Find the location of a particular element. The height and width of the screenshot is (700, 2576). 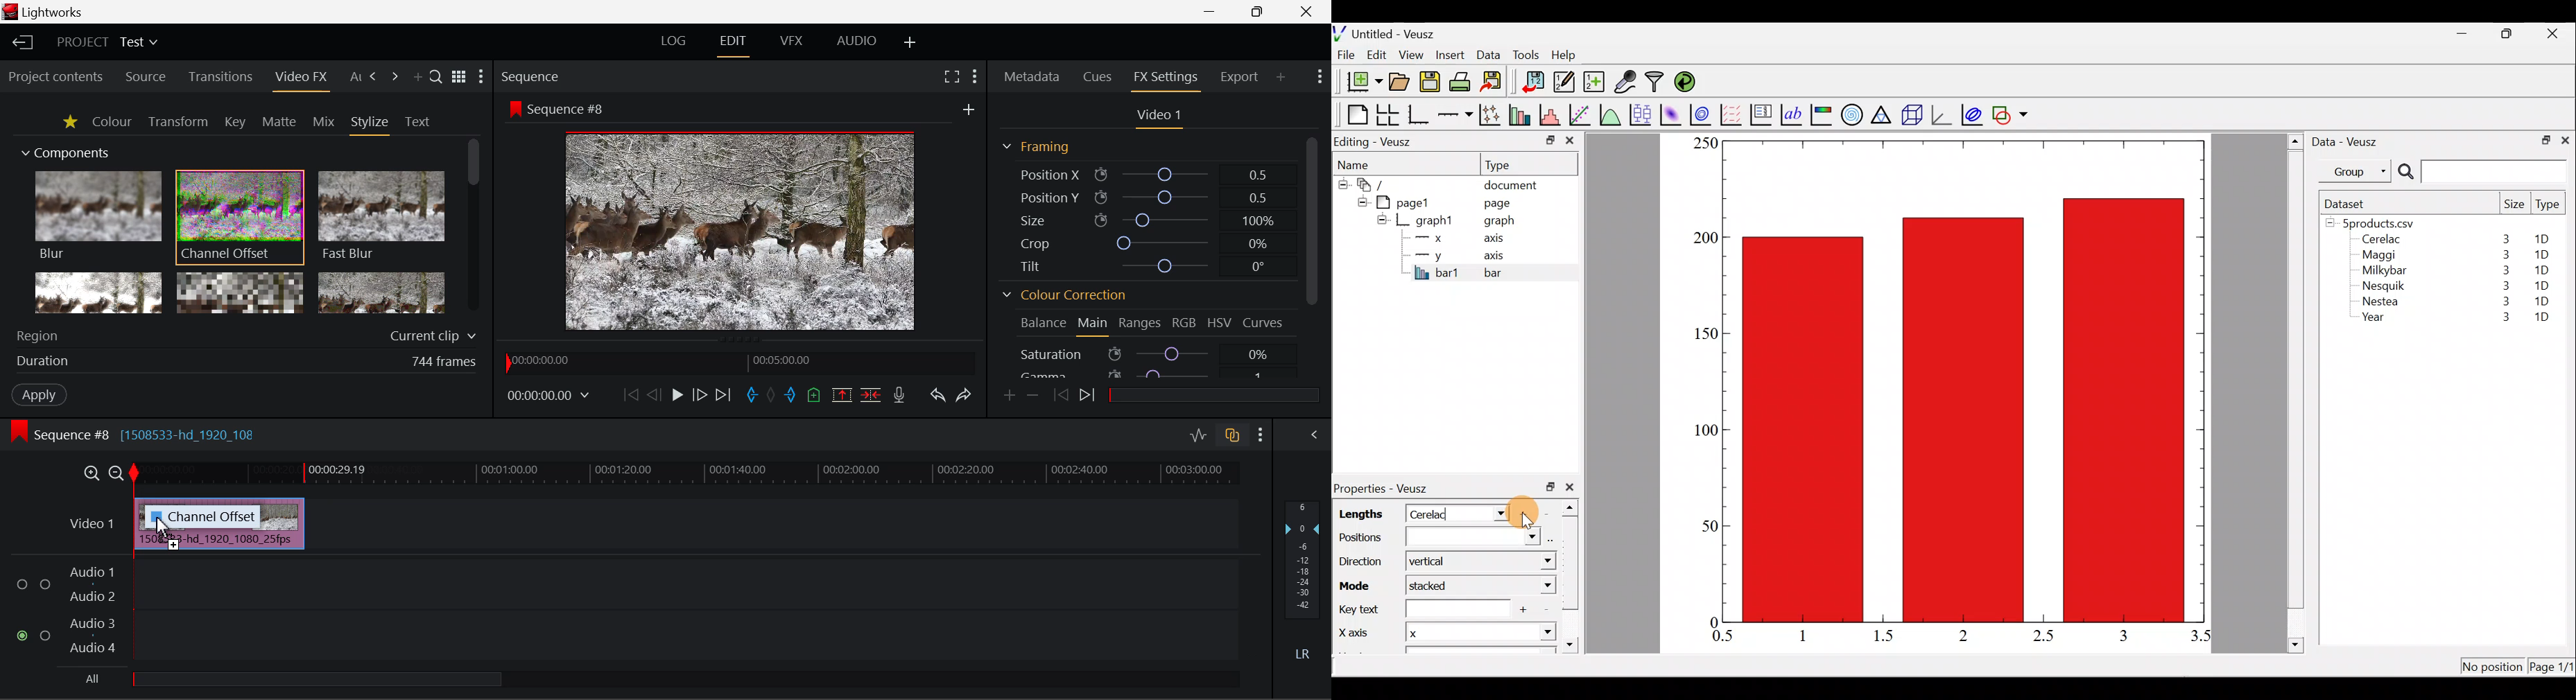

Create new dataset using ranges, parametrically, or as functions of existing datasets. is located at coordinates (1595, 82).